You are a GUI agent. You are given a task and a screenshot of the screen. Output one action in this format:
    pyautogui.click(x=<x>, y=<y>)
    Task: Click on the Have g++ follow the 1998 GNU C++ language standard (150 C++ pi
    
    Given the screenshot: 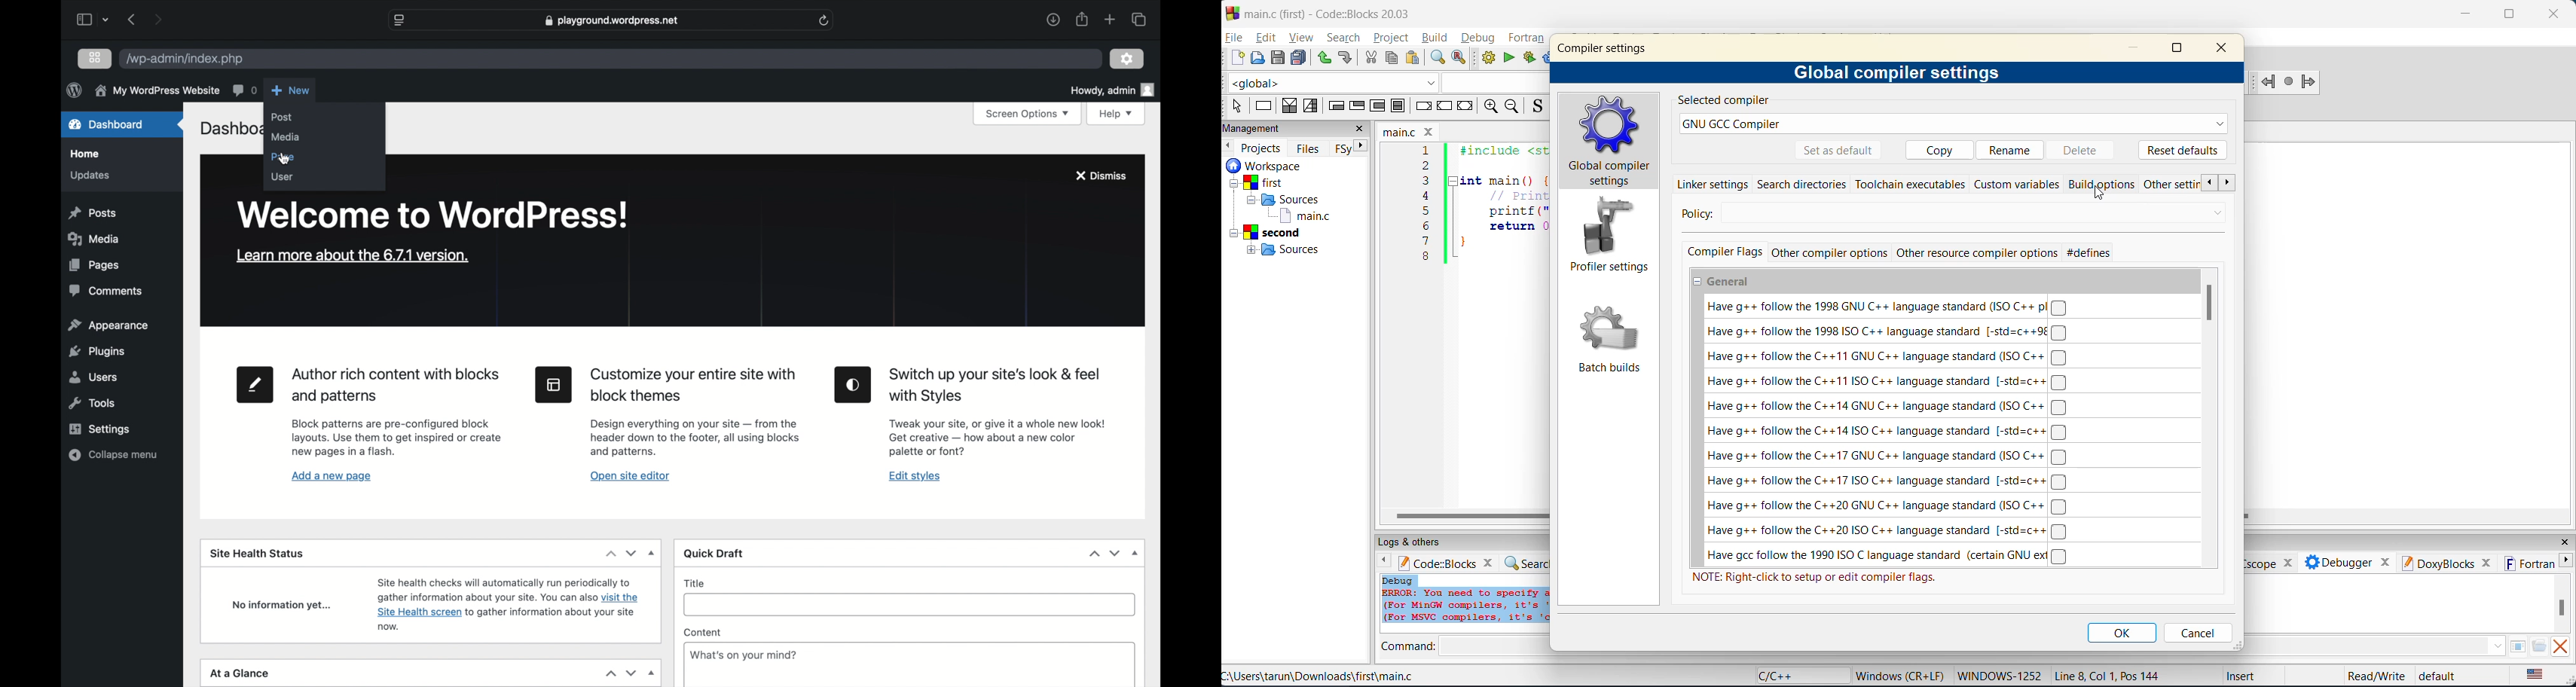 What is the action you would take?
    pyautogui.click(x=1883, y=307)
    